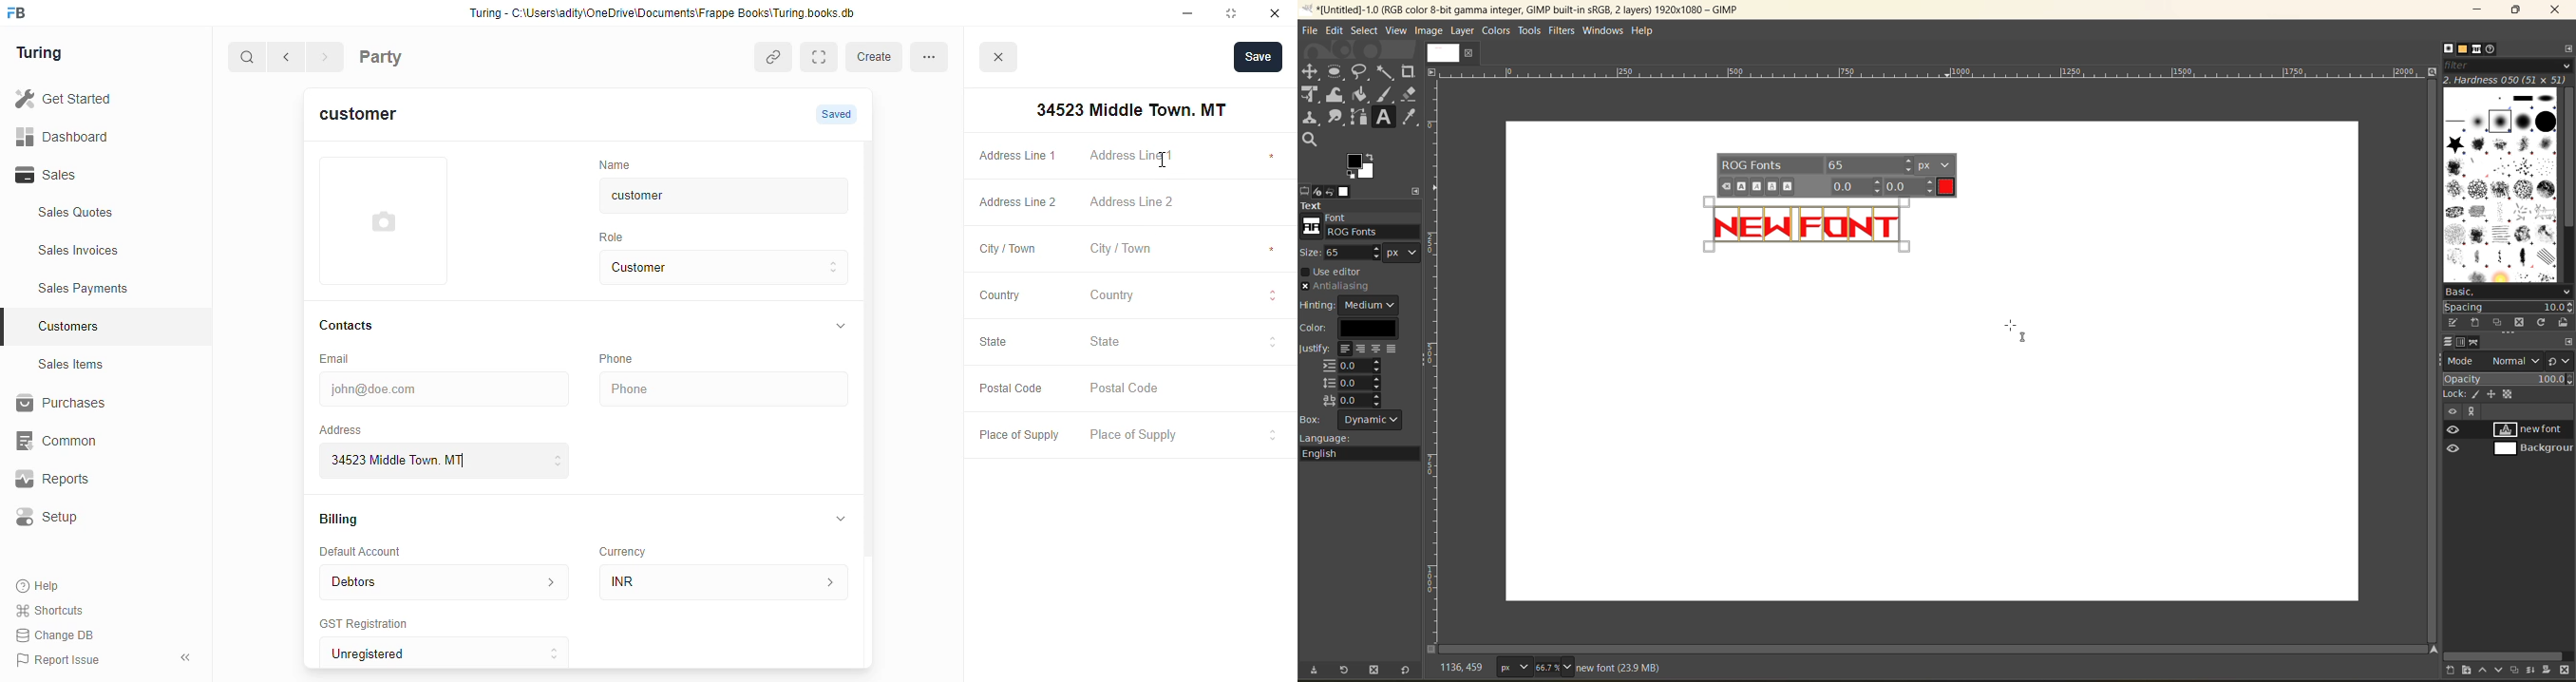 The width and height of the screenshot is (2576, 700). I want to click on Sales Payments, so click(112, 289).